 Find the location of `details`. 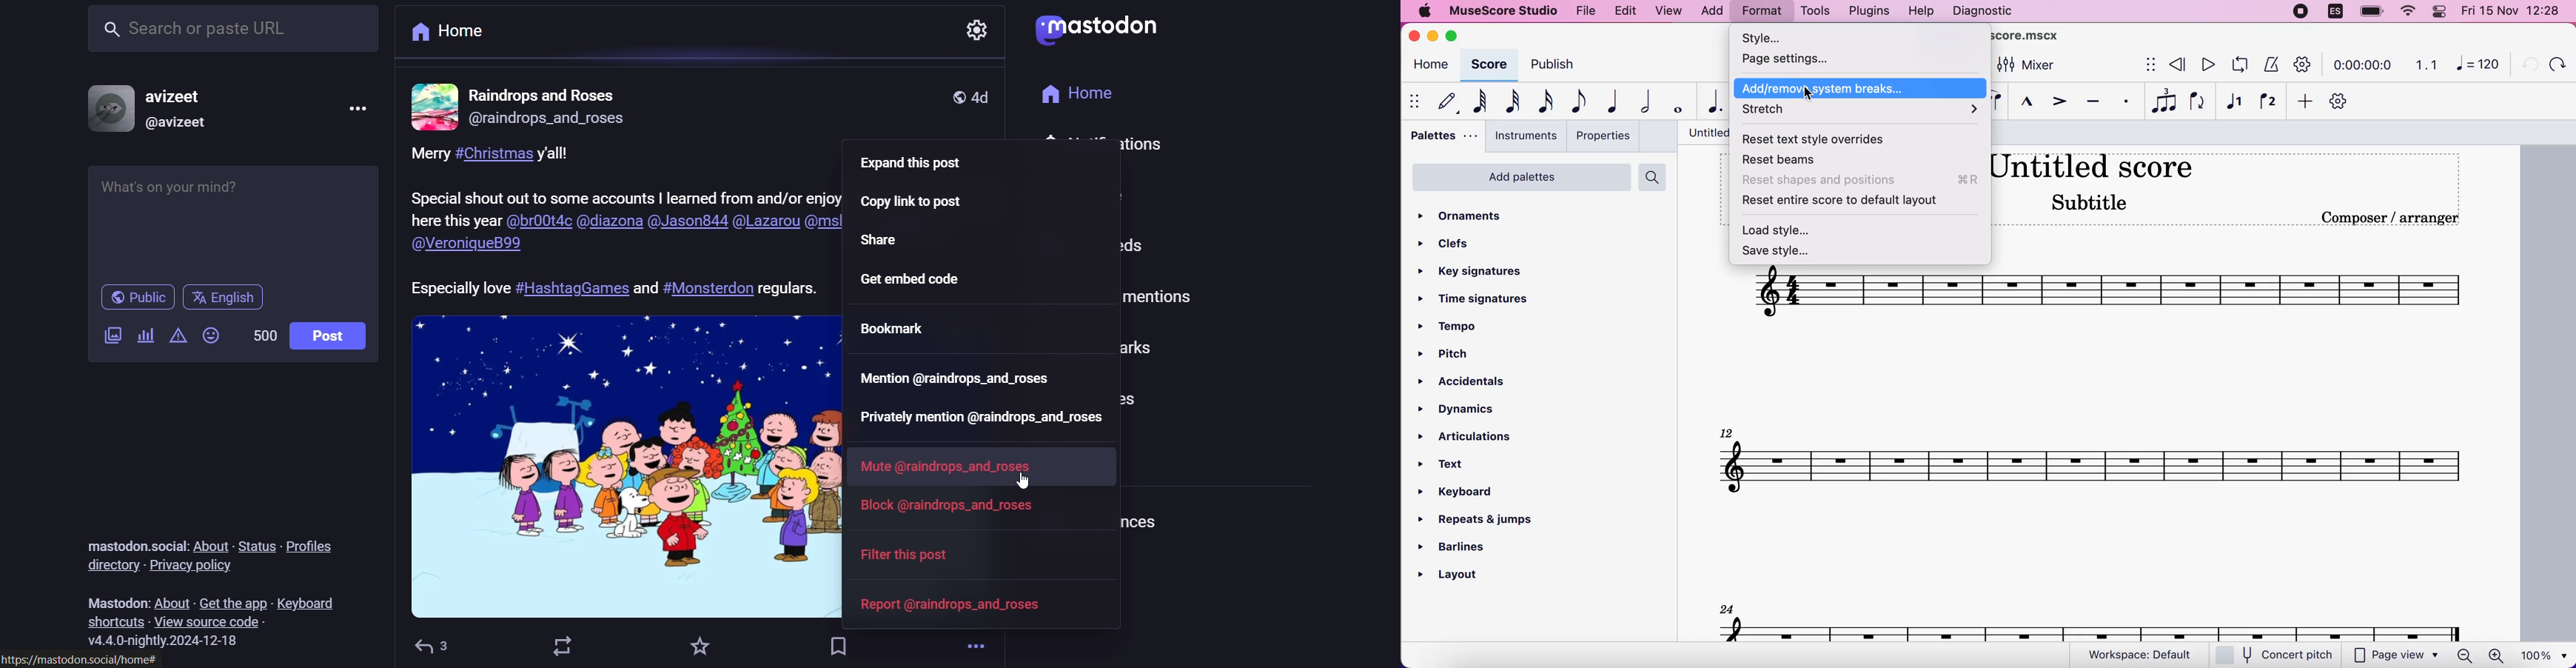

details is located at coordinates (2390, 218).